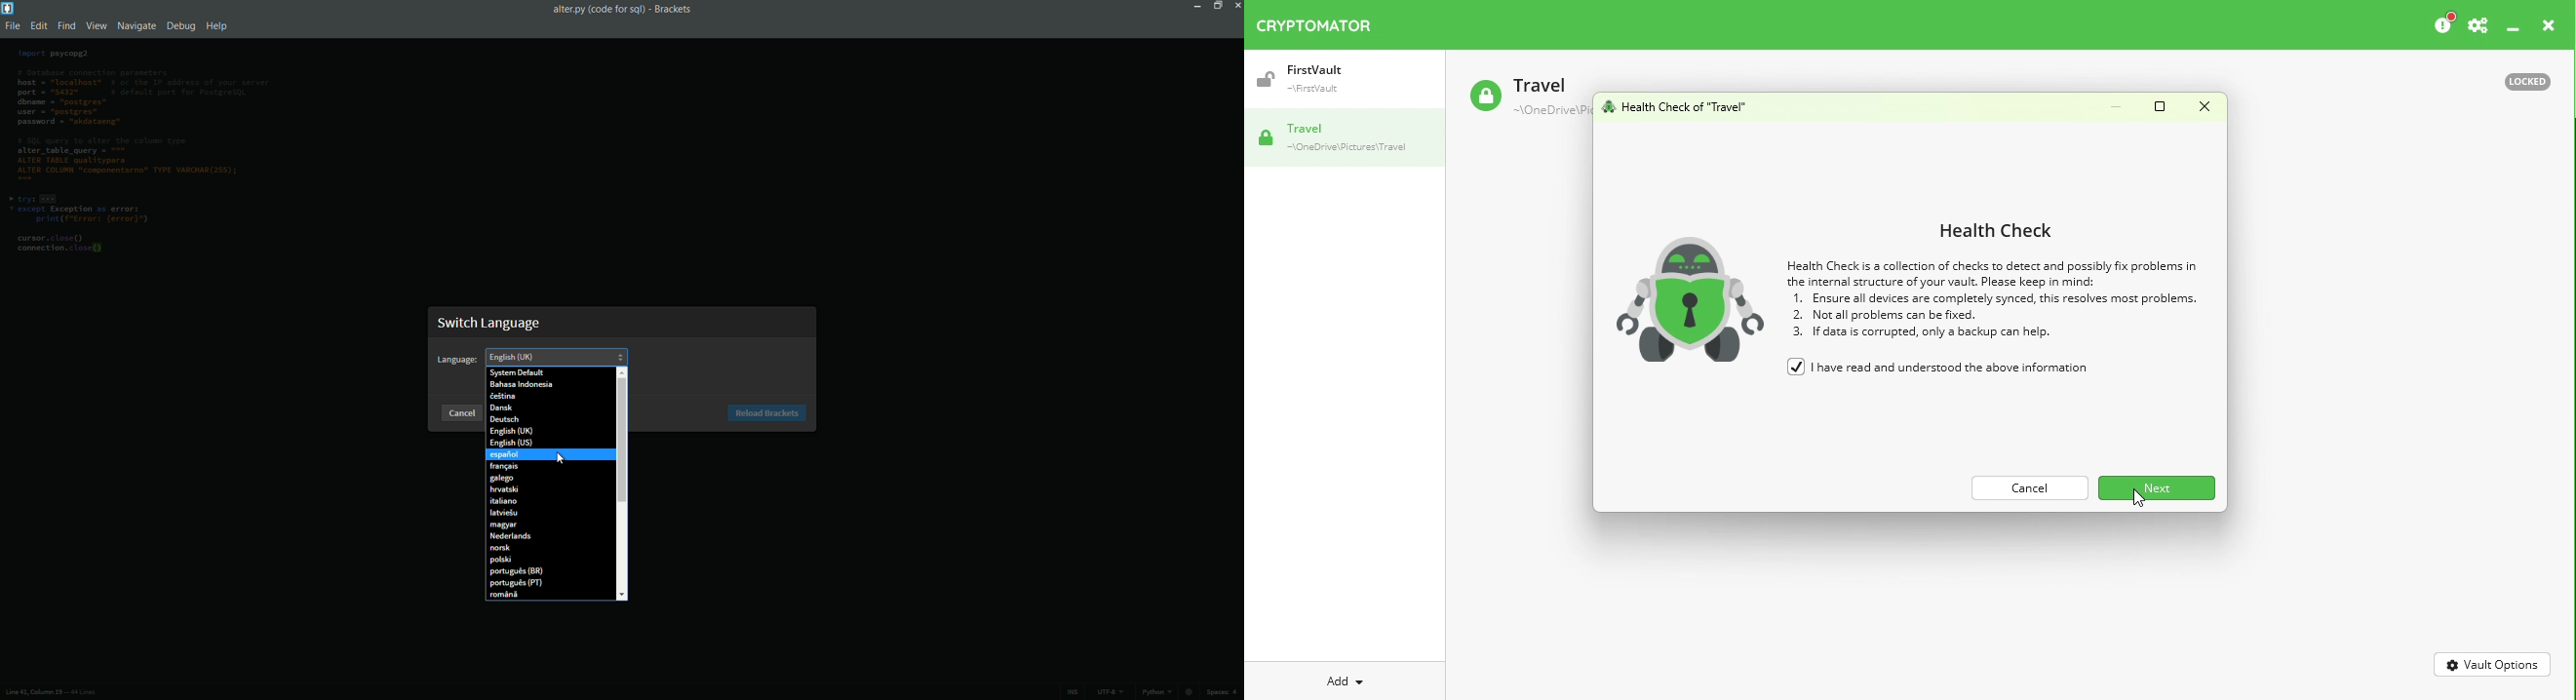  Describe the element at coordinates (550, 583) in the screenshot. I see `portugues(PT)` at that location.